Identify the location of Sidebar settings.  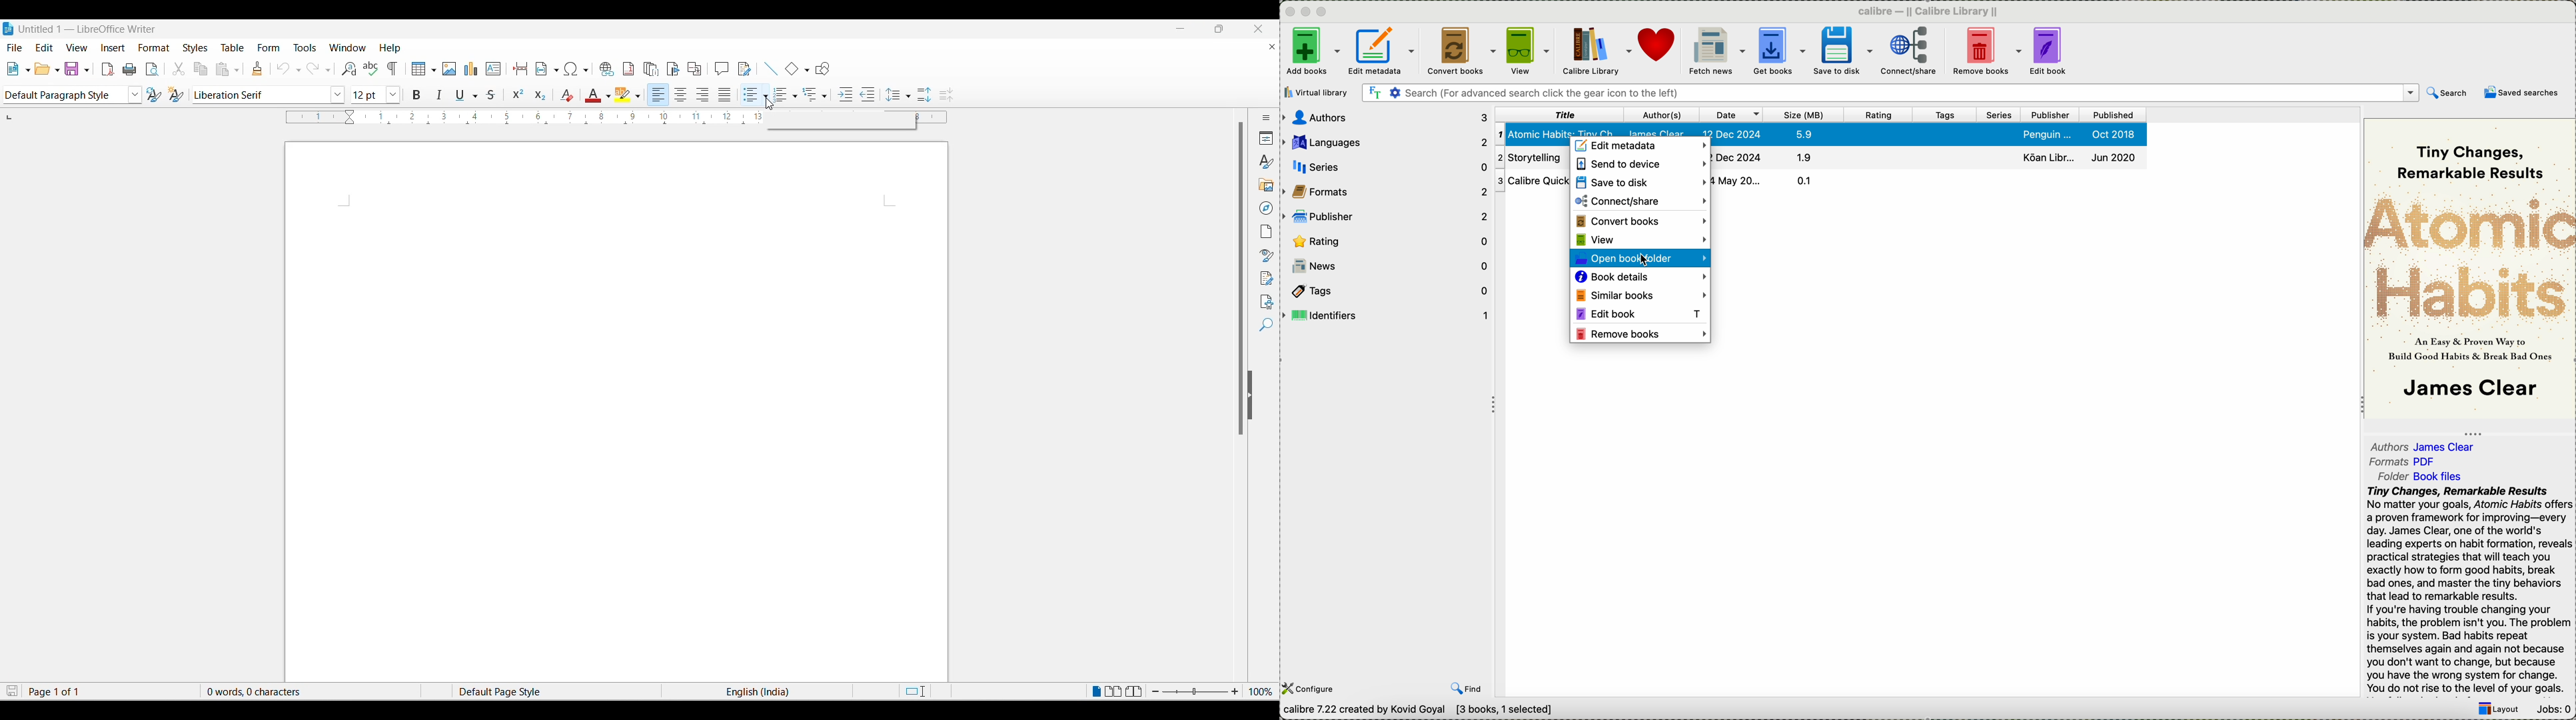
(1264, 116).